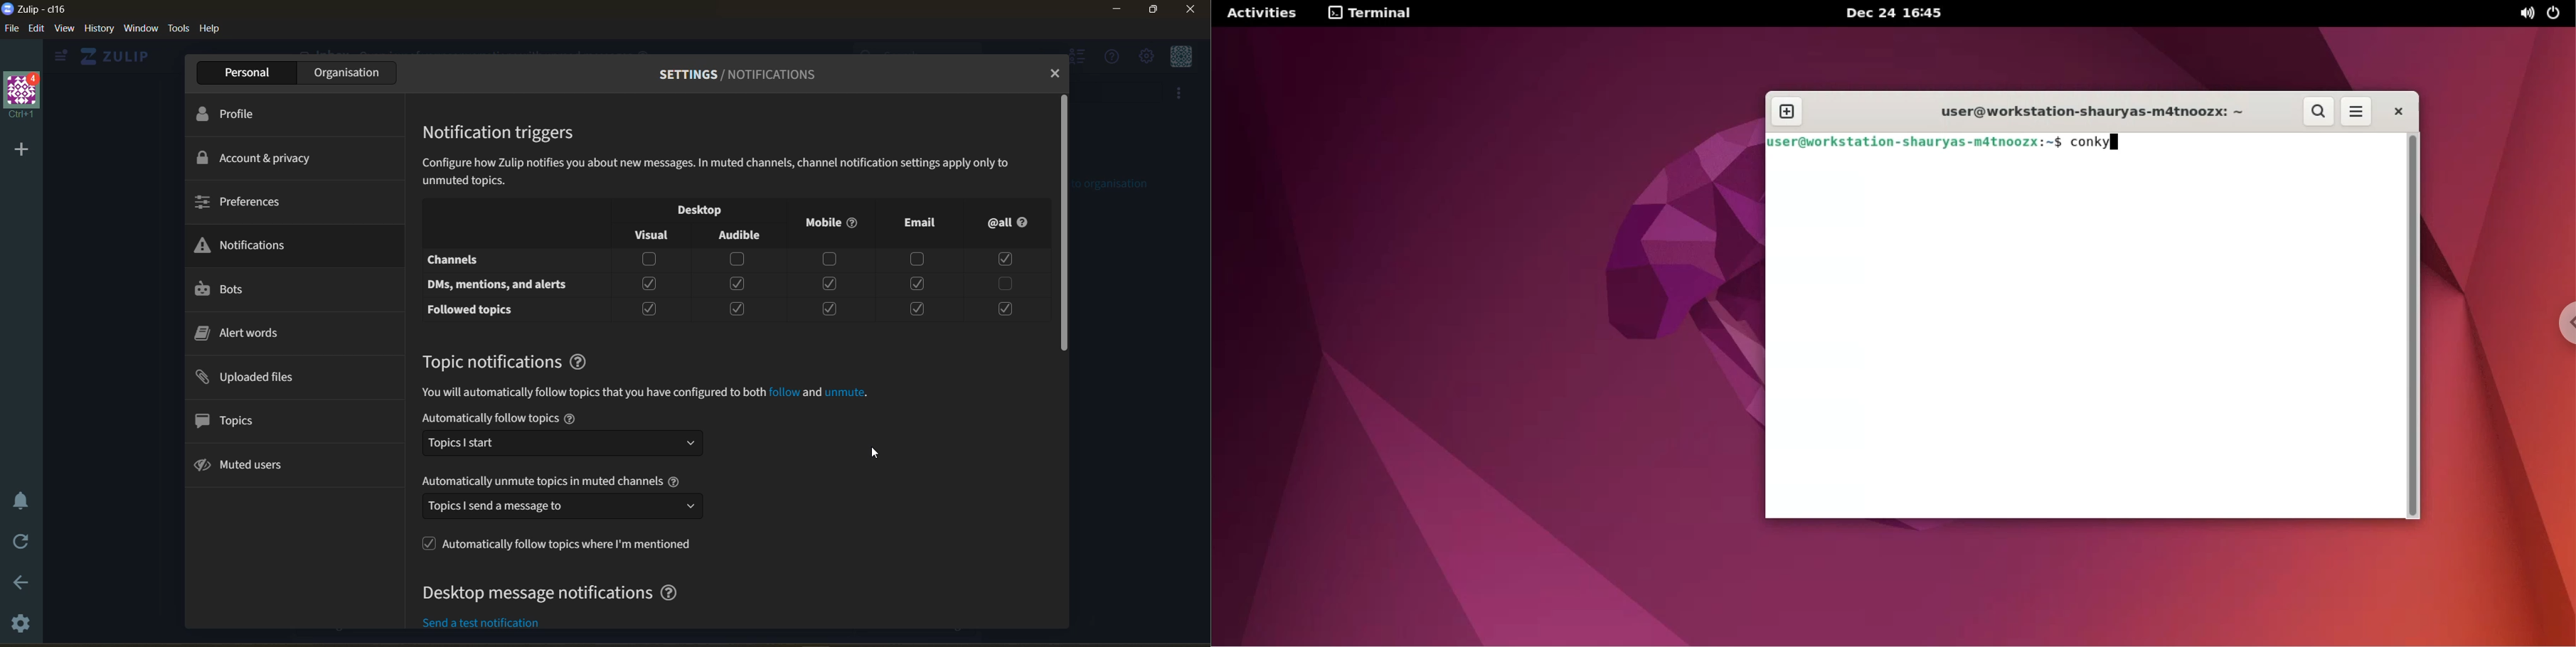 The height and width of the screenshot is (672, 2576). Describe the element at coordinates (917, 310) in the screenshot. I see `Checkbox` at that location.